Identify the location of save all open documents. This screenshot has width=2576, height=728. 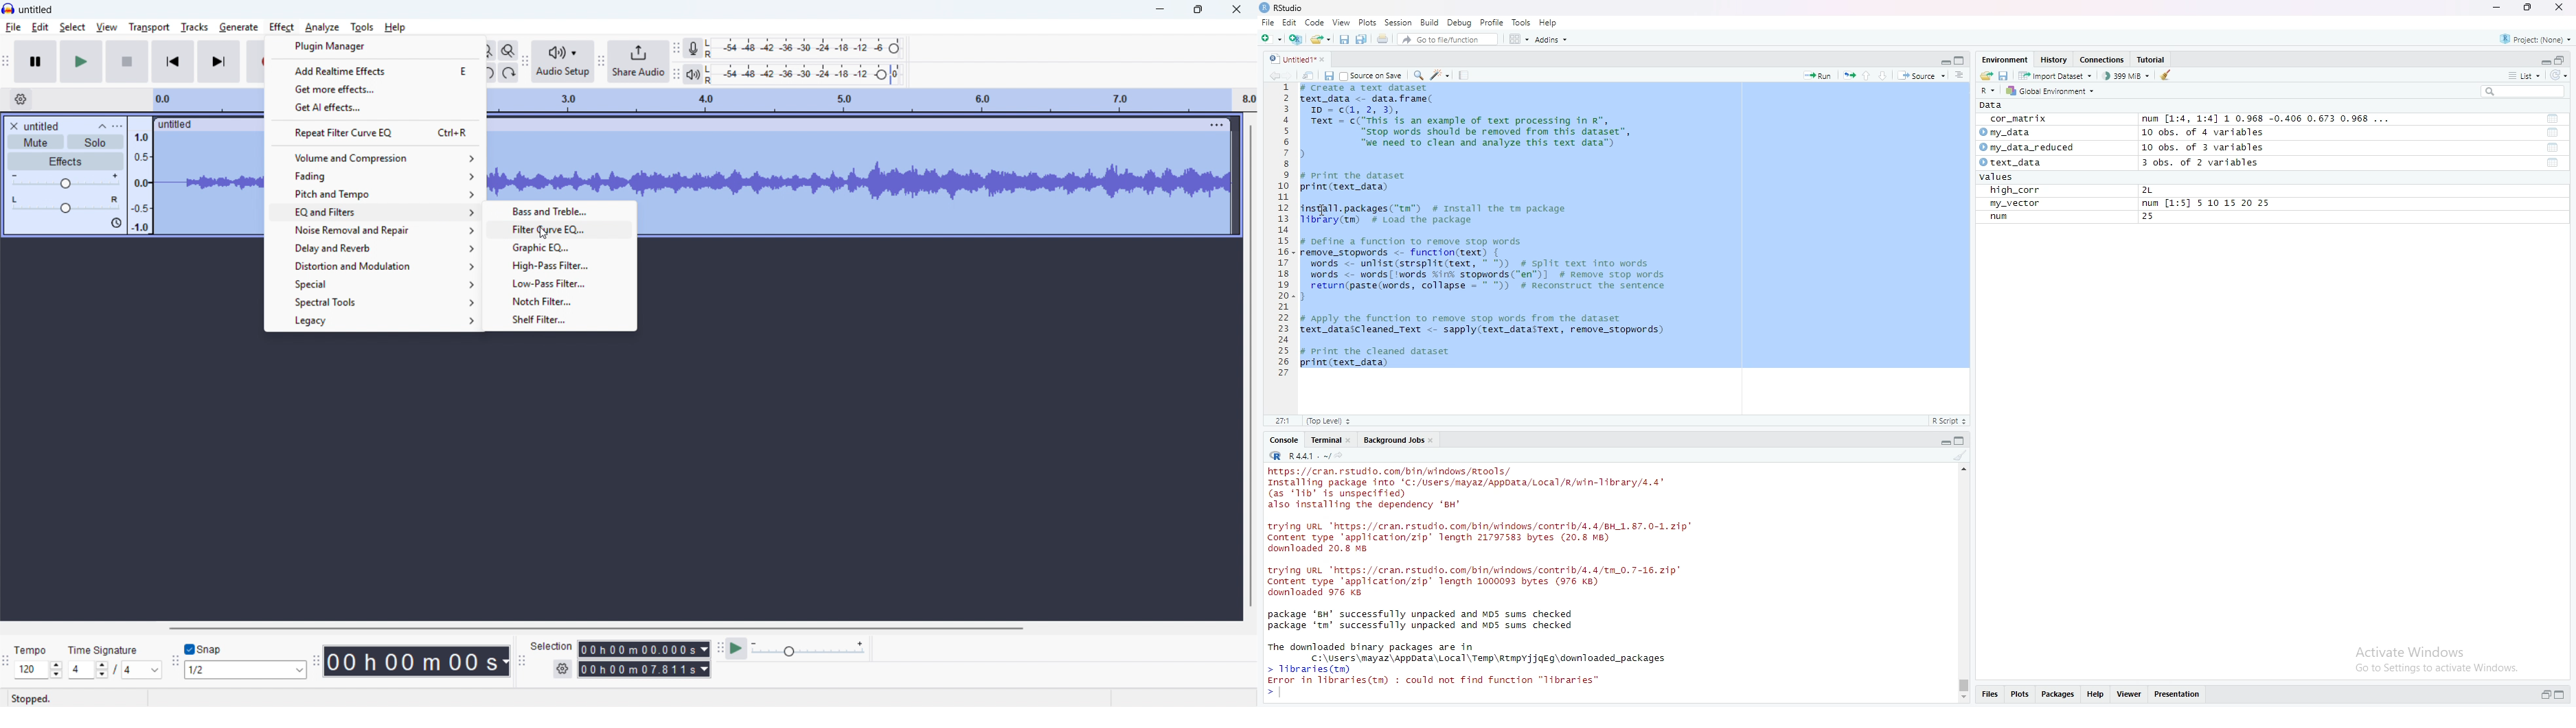
(1365, 40).